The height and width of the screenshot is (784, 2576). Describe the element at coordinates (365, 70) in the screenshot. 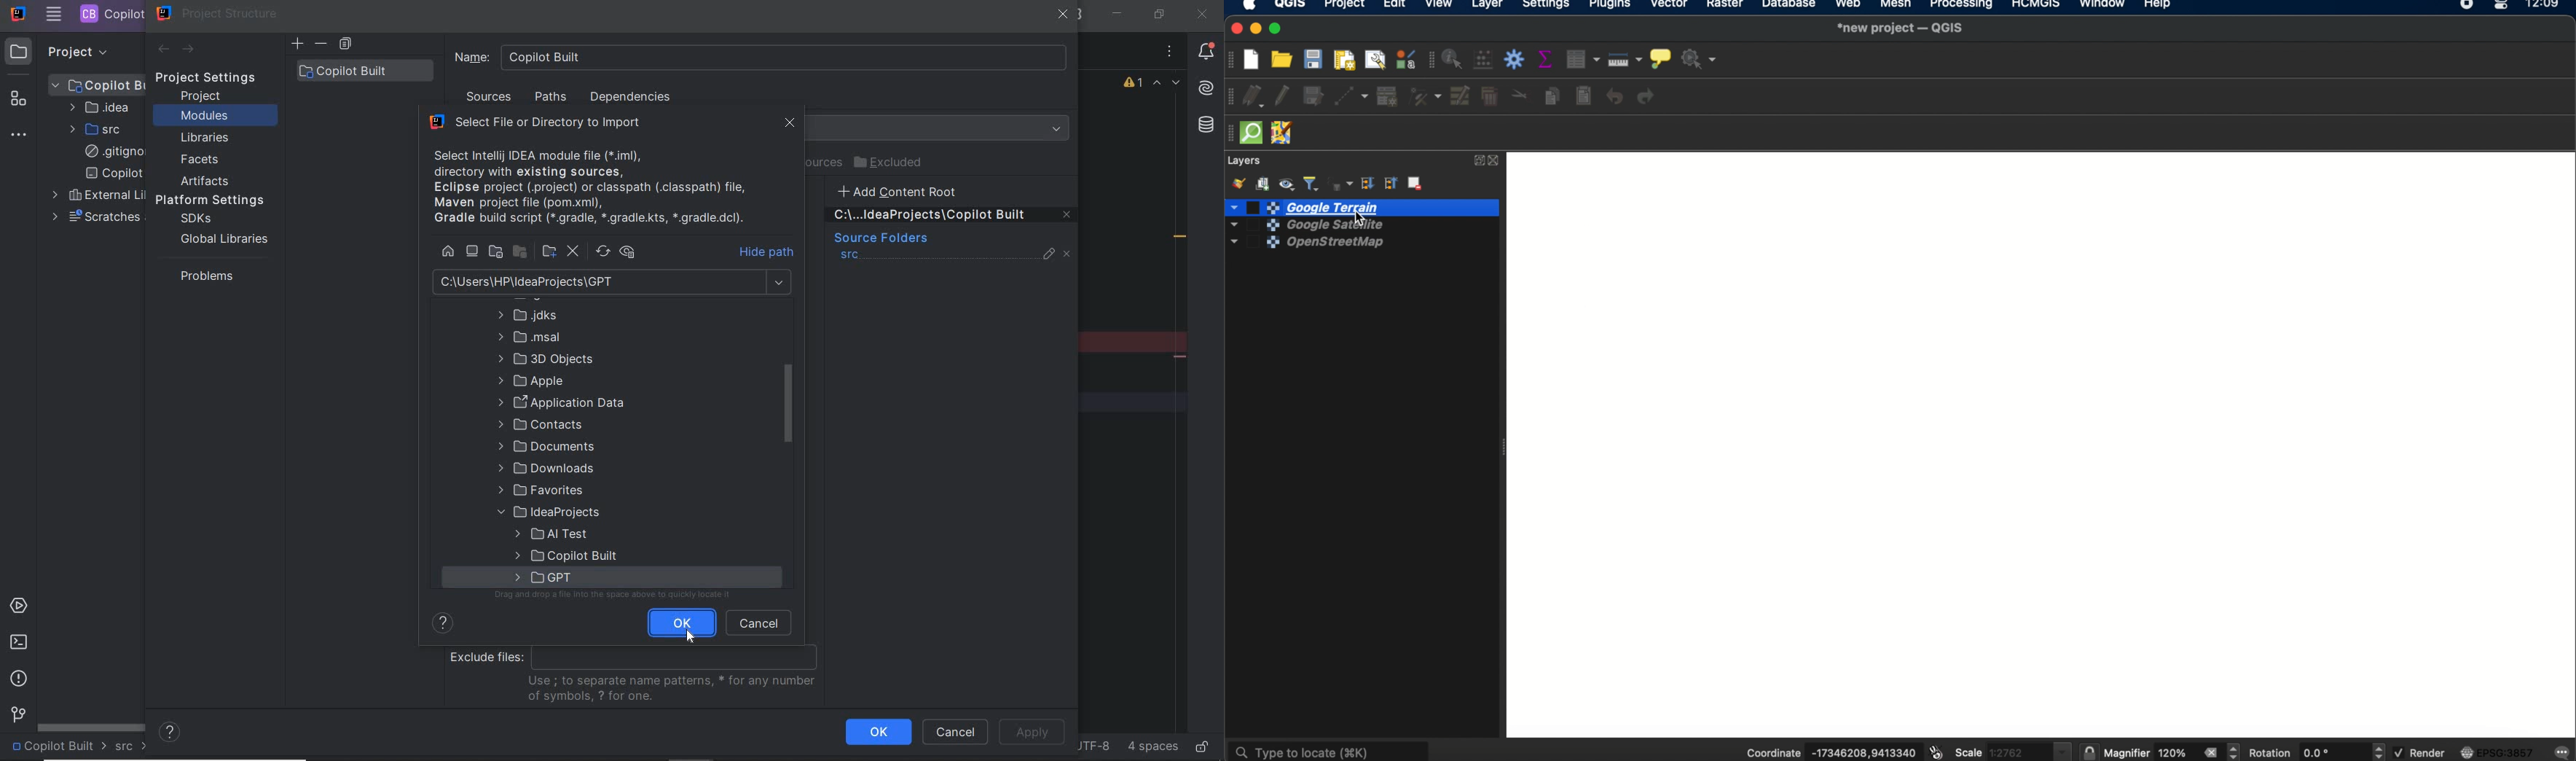

I see `copilot built` at that location.